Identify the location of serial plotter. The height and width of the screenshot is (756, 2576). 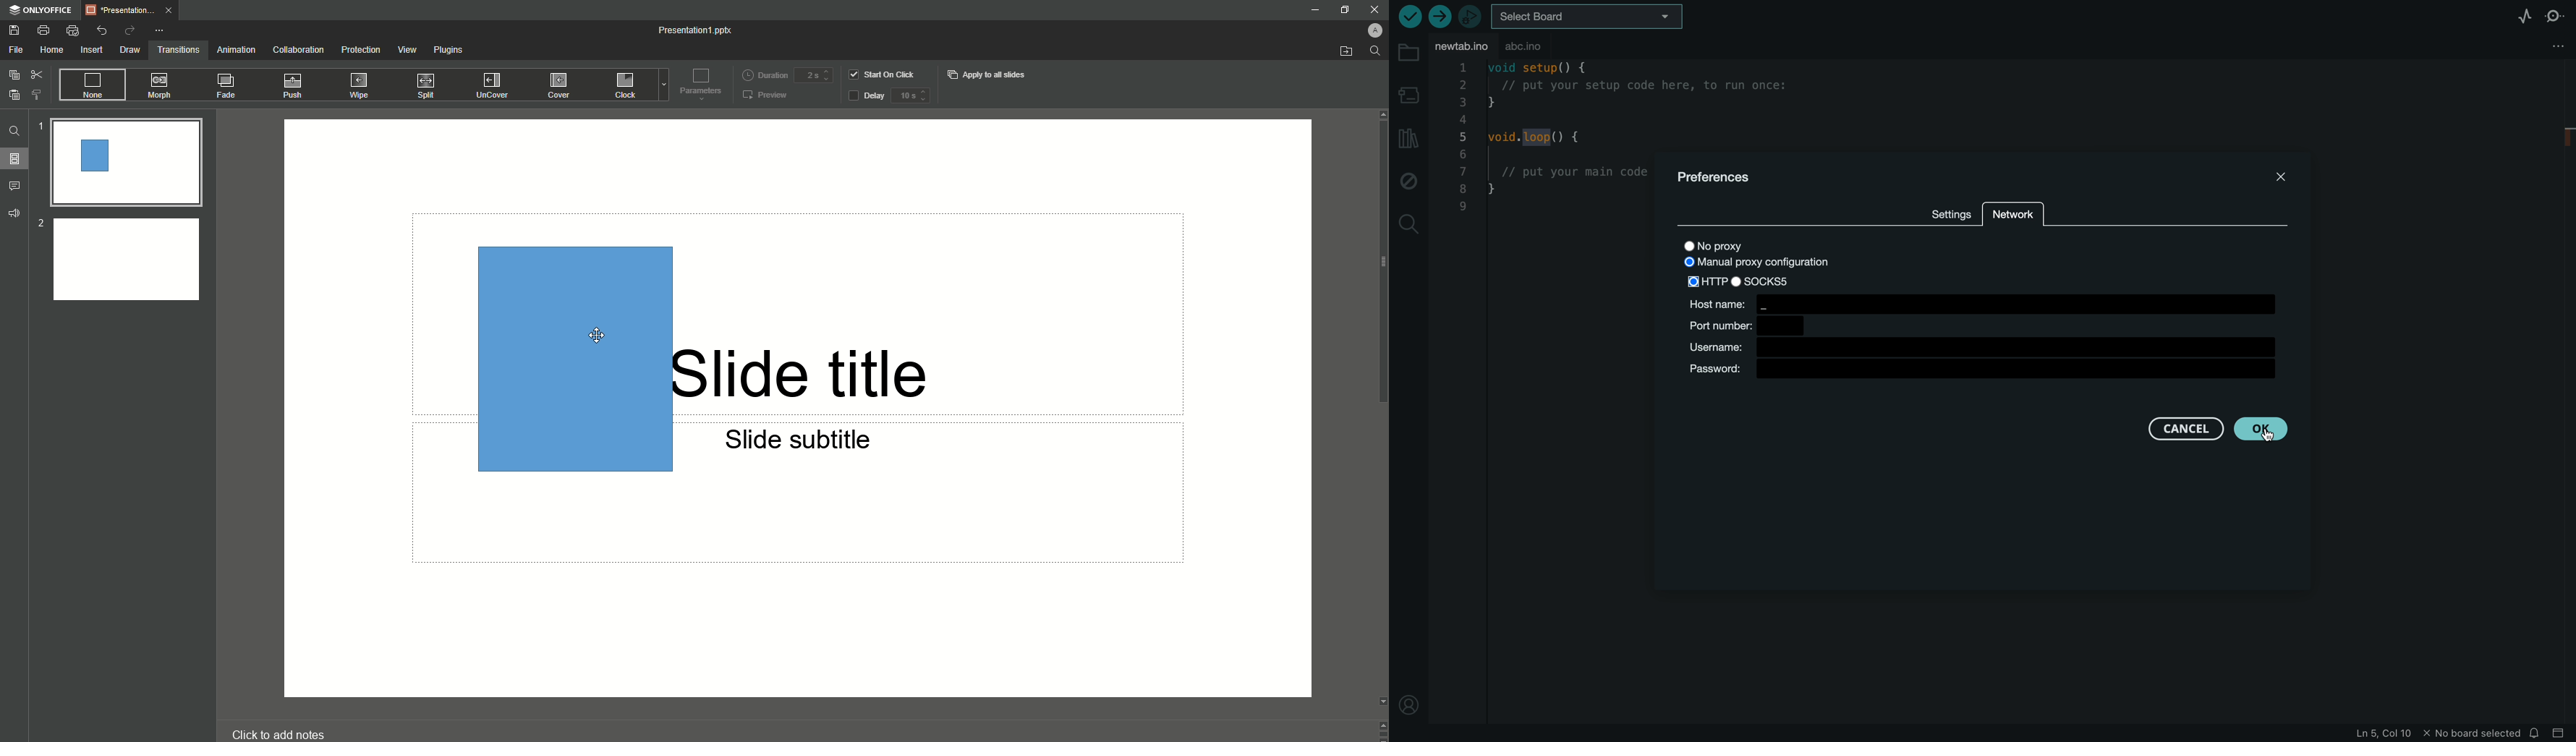
(2508, 15).